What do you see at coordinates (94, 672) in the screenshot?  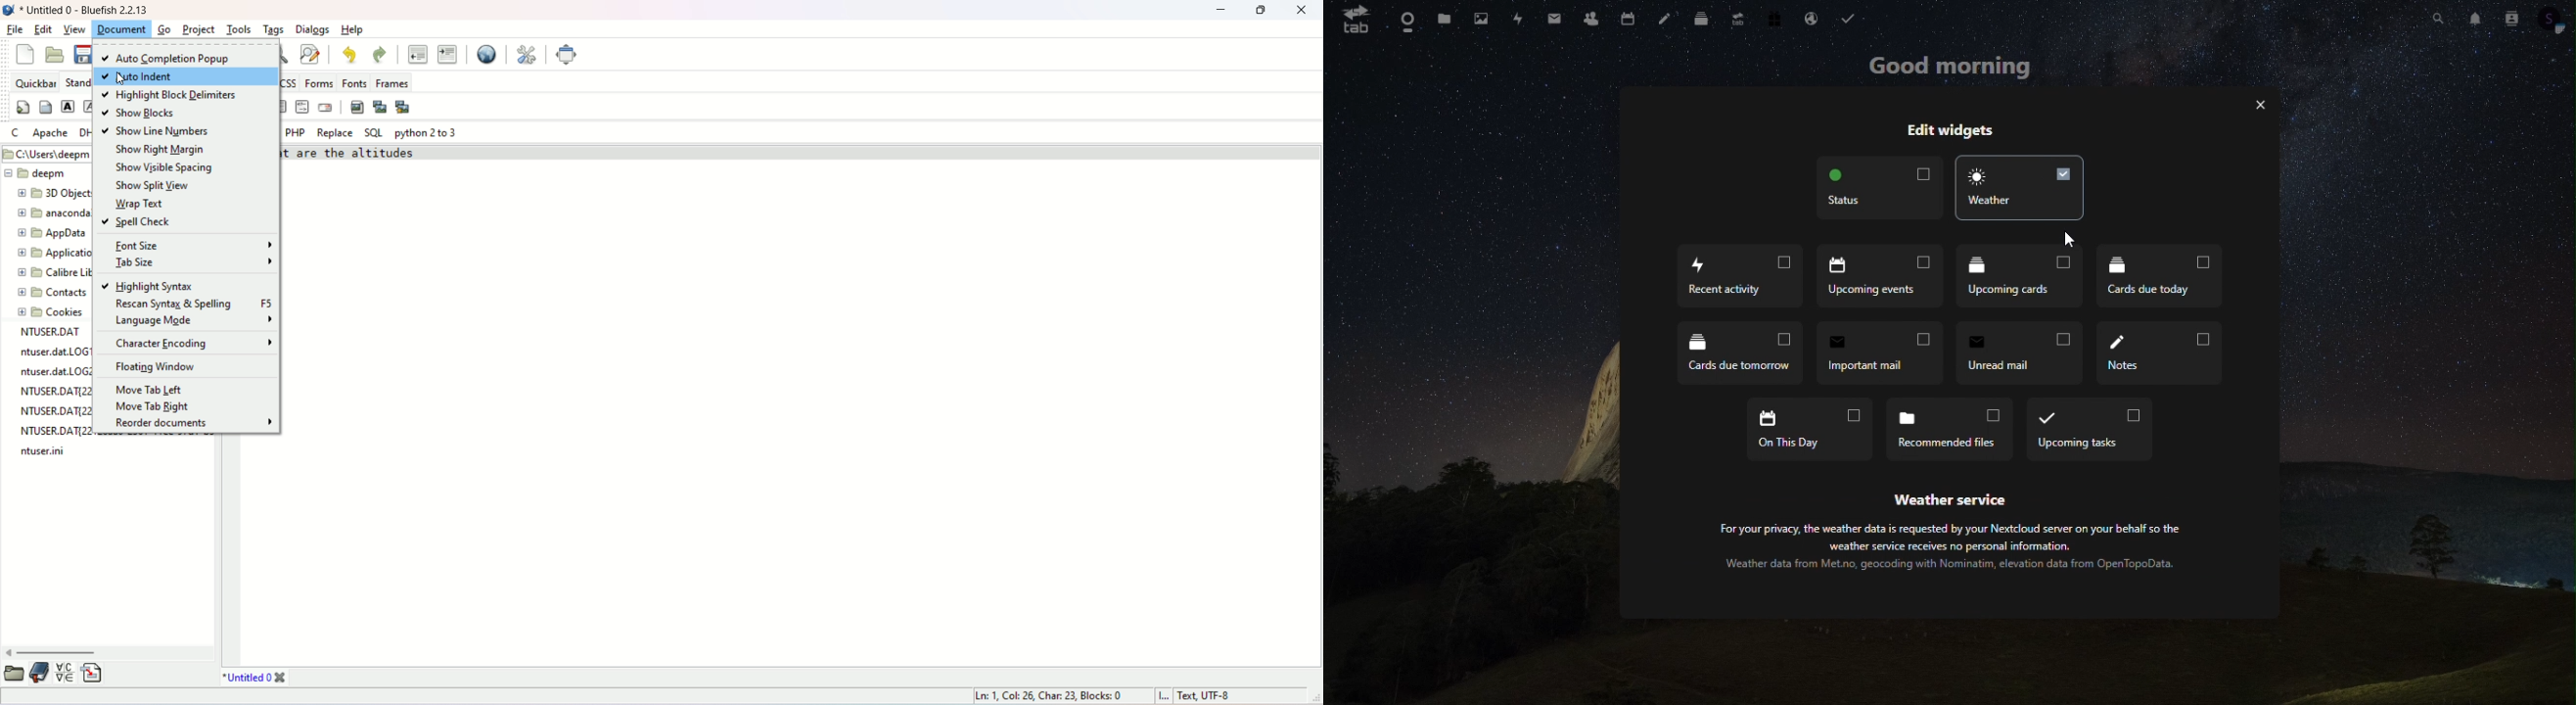 I see `insert file` at bounding box center [94, 672].